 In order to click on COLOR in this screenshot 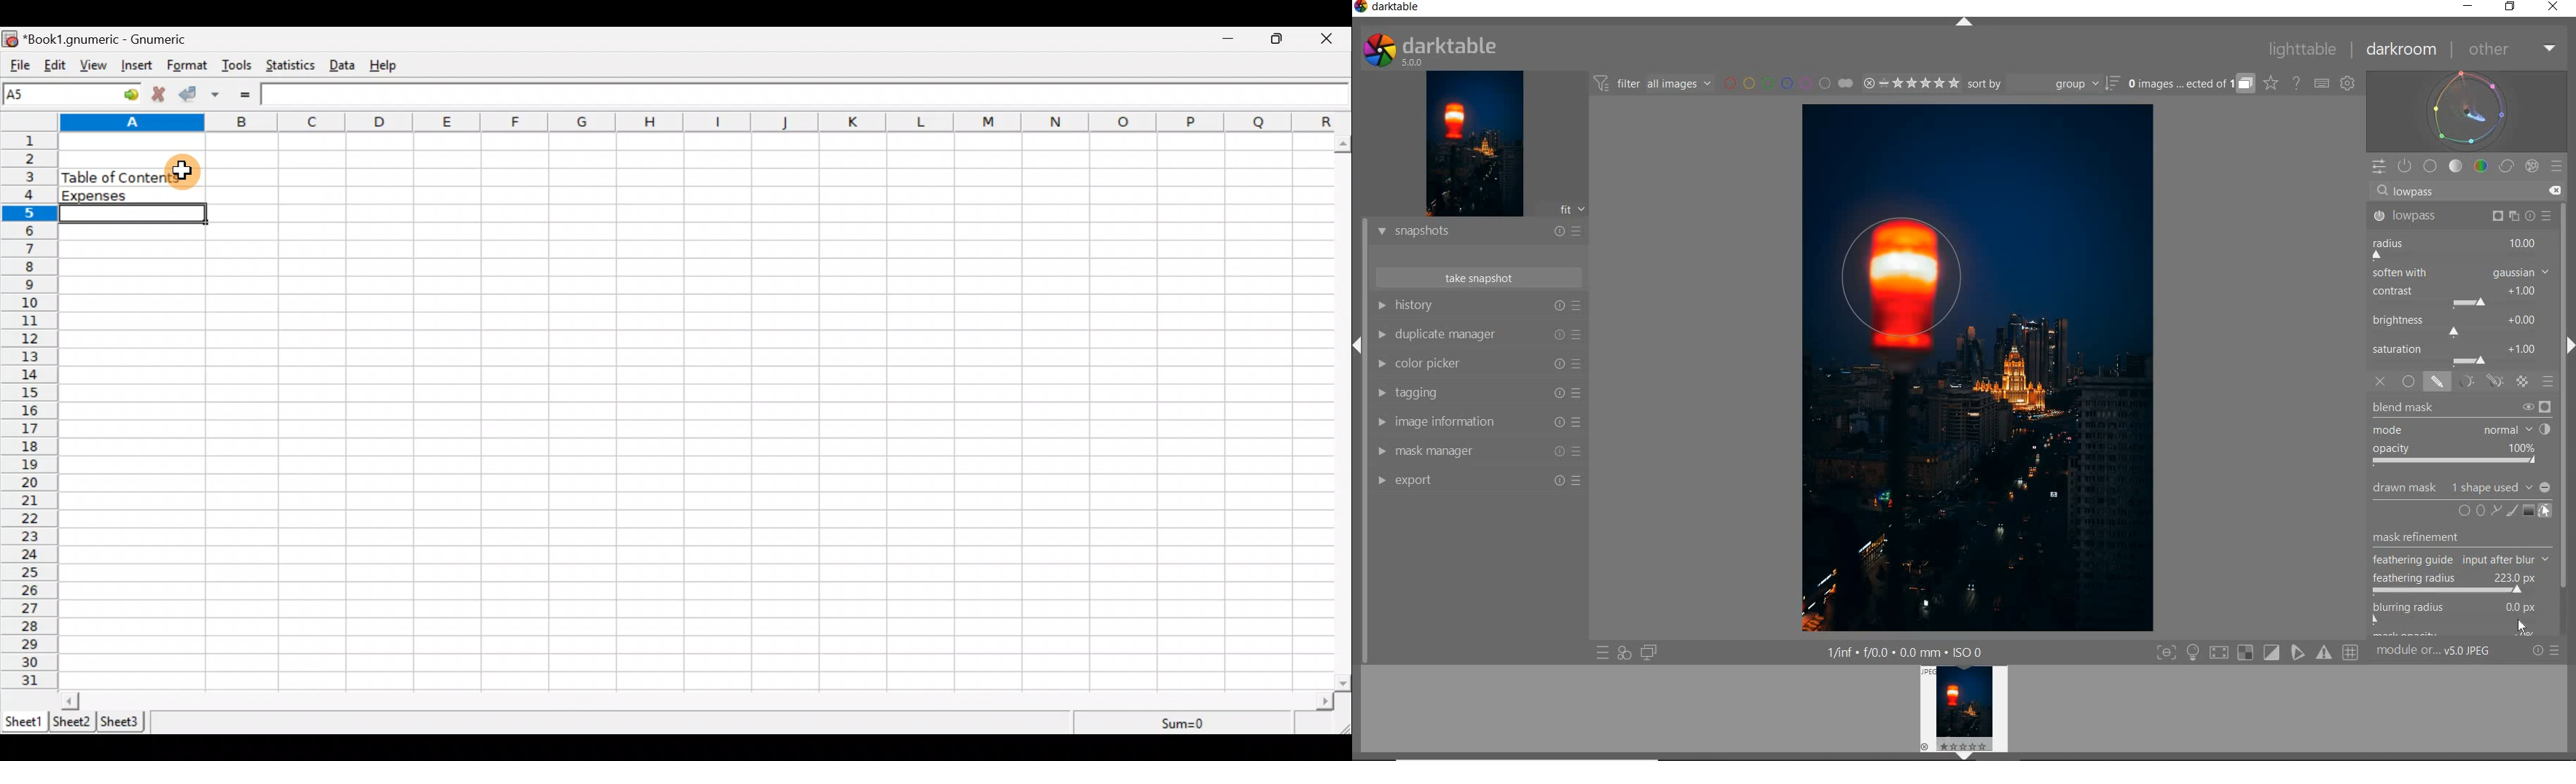, I will do `click(2481, 167)`.